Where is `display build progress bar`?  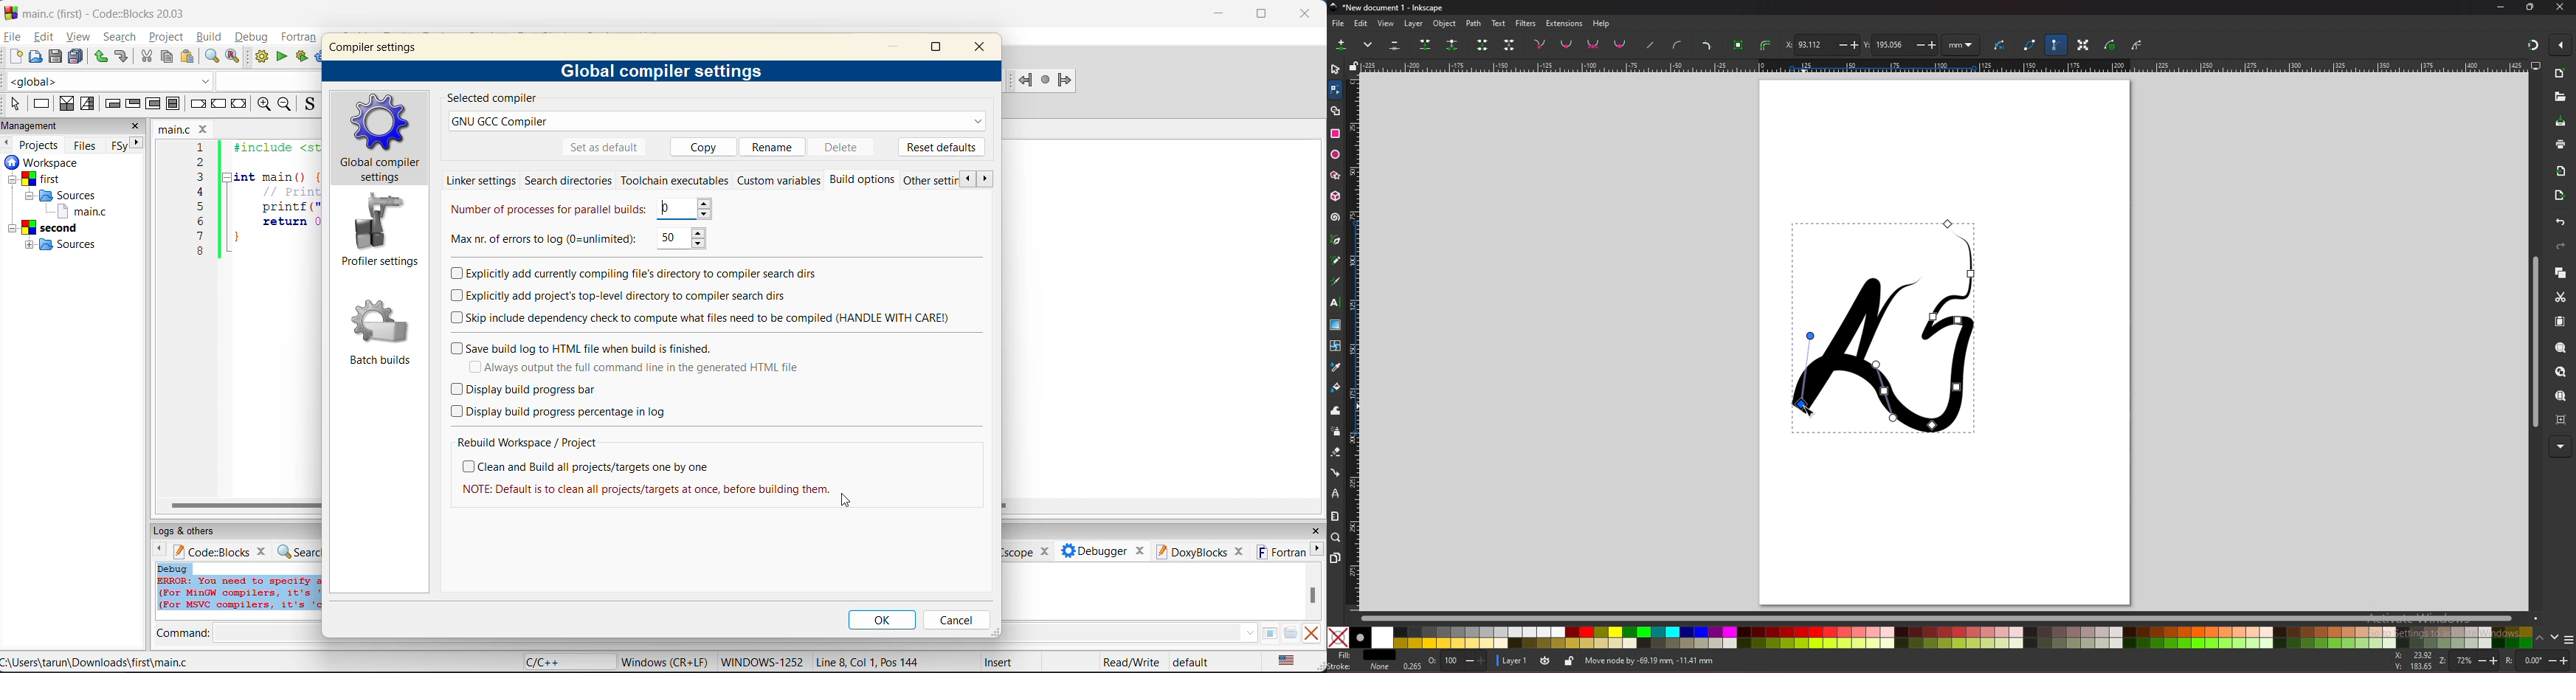 display build progress bar is located at coordinates (528, 390).